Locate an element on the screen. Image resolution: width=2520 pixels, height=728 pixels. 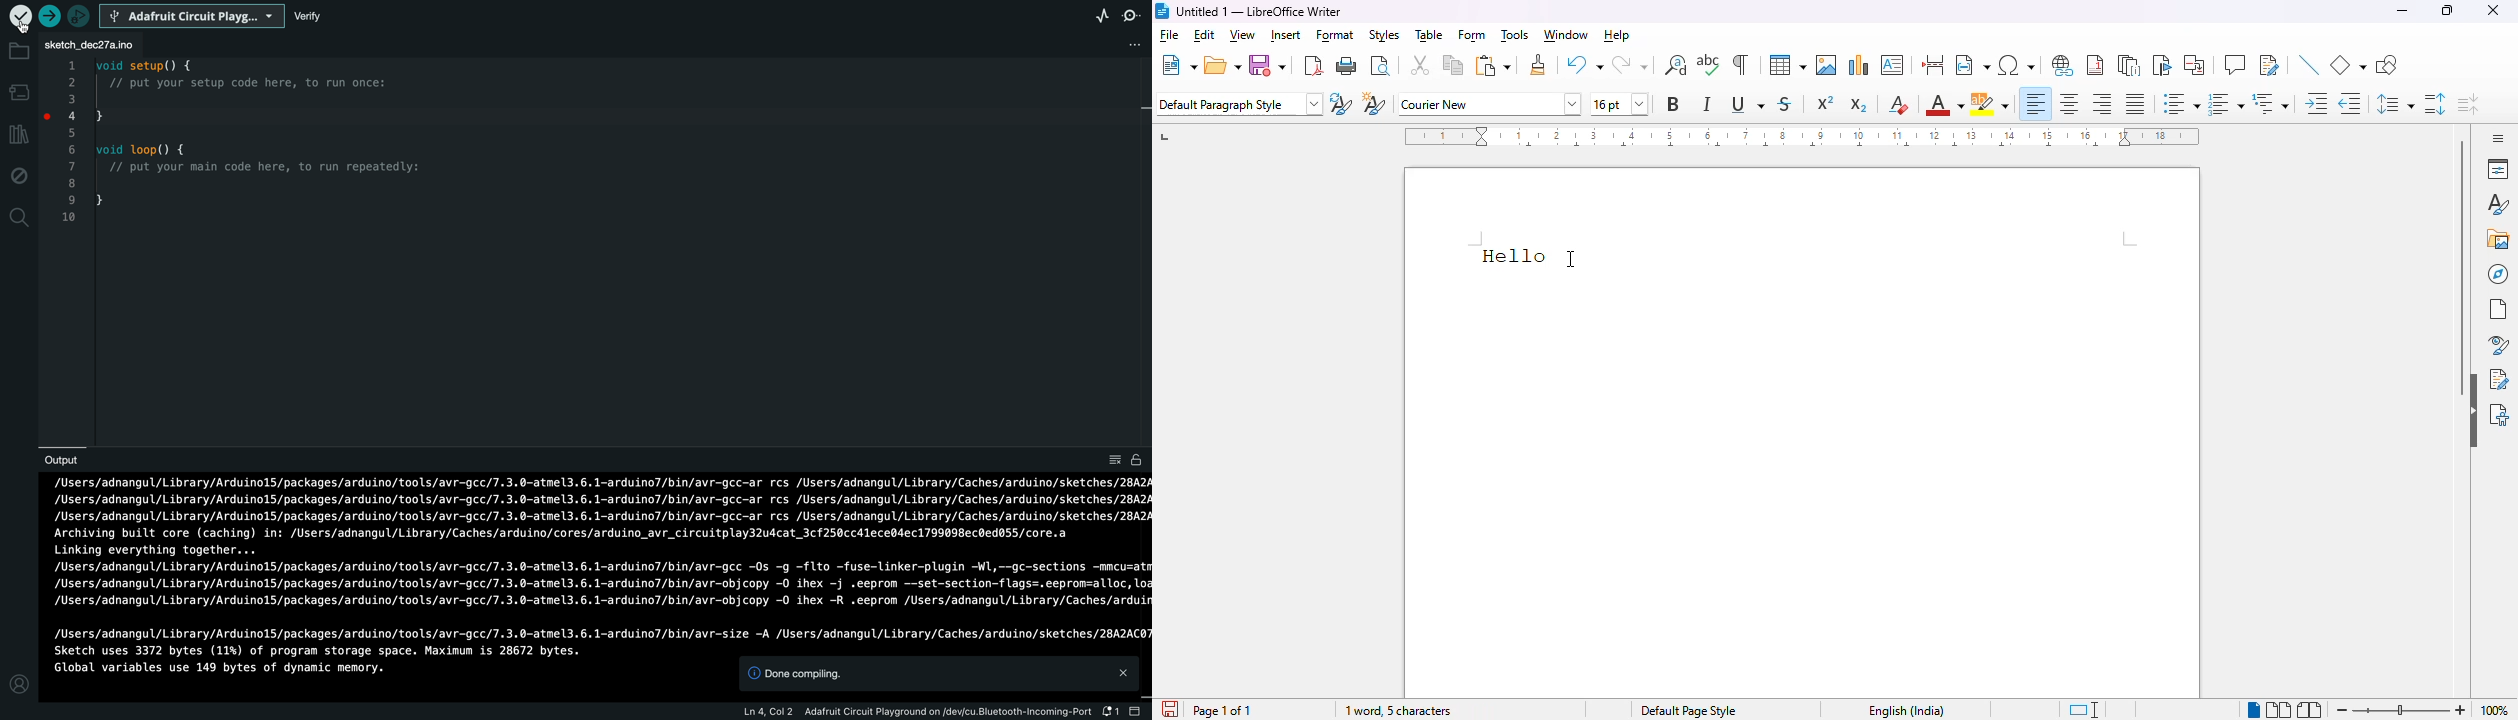
form is located at coordinates (1473, 36).